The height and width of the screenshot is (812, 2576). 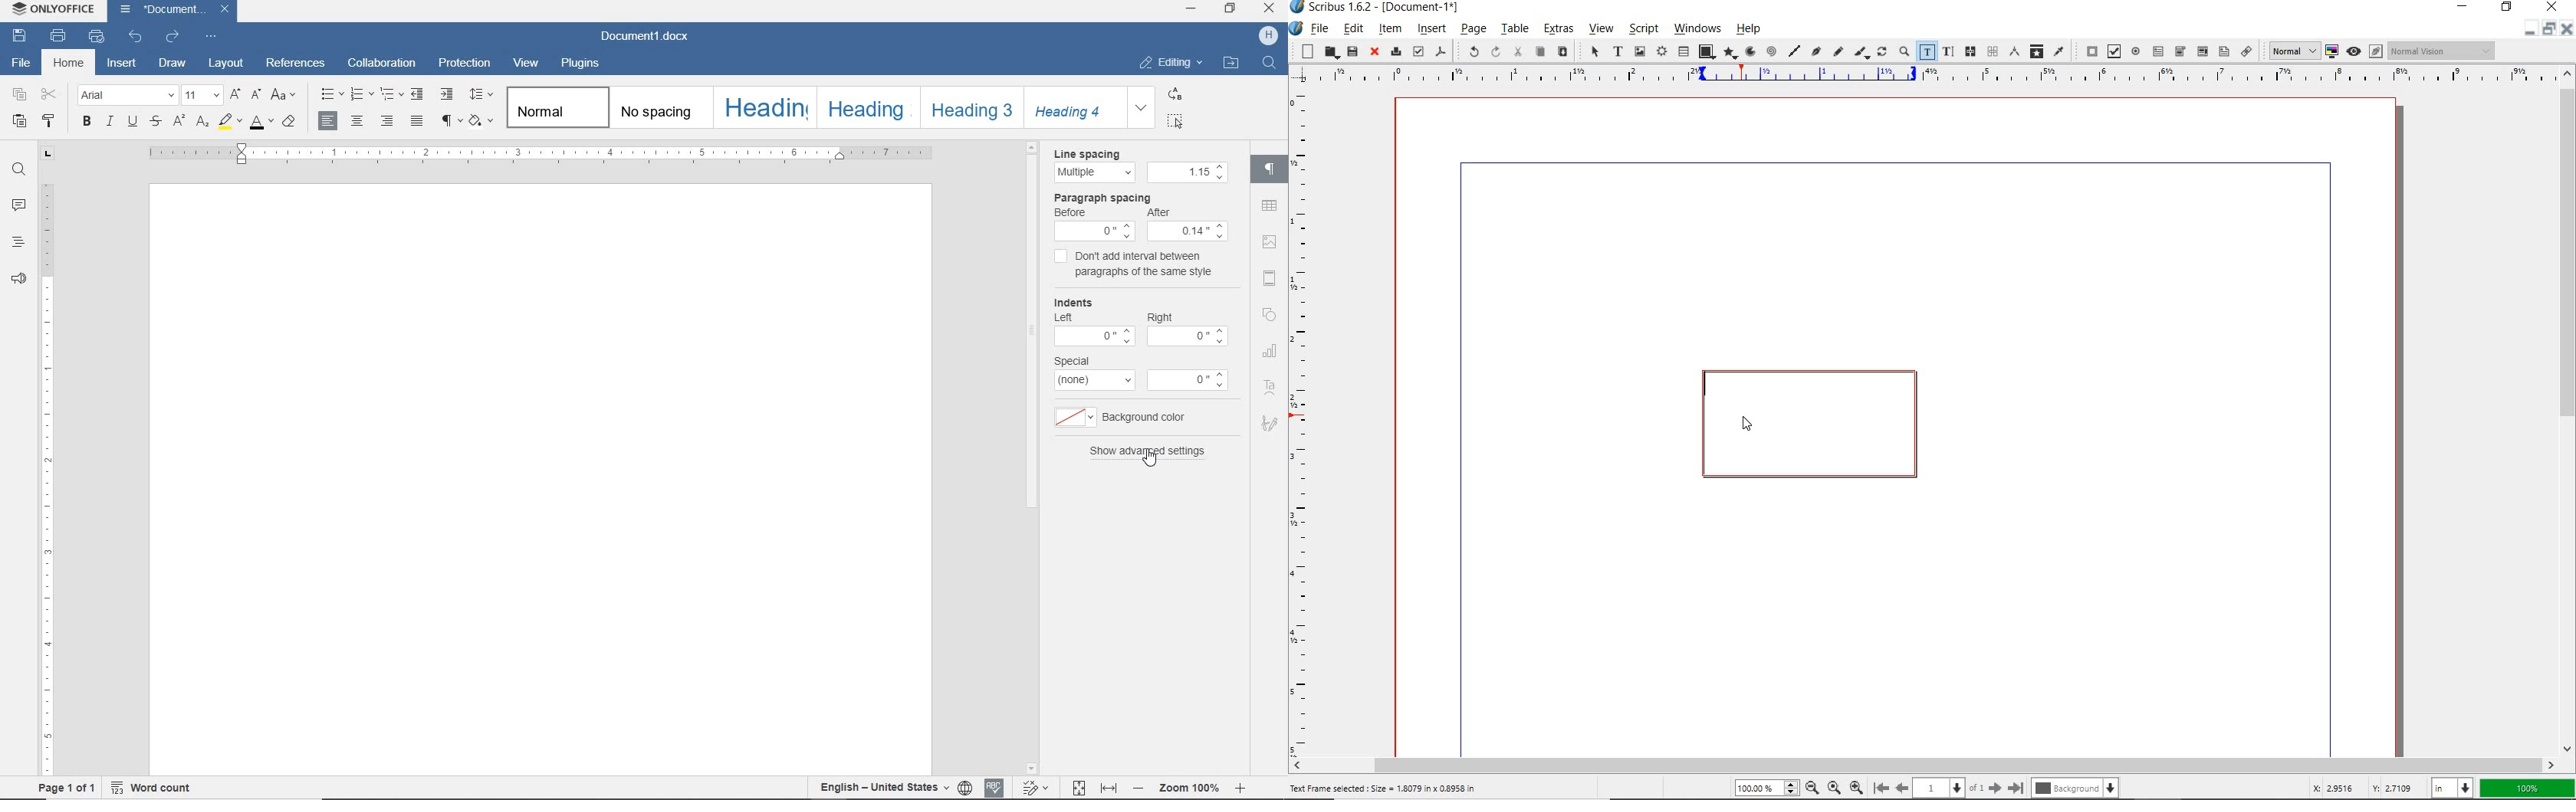 I want to click on table, so click(x=1515, y=30).